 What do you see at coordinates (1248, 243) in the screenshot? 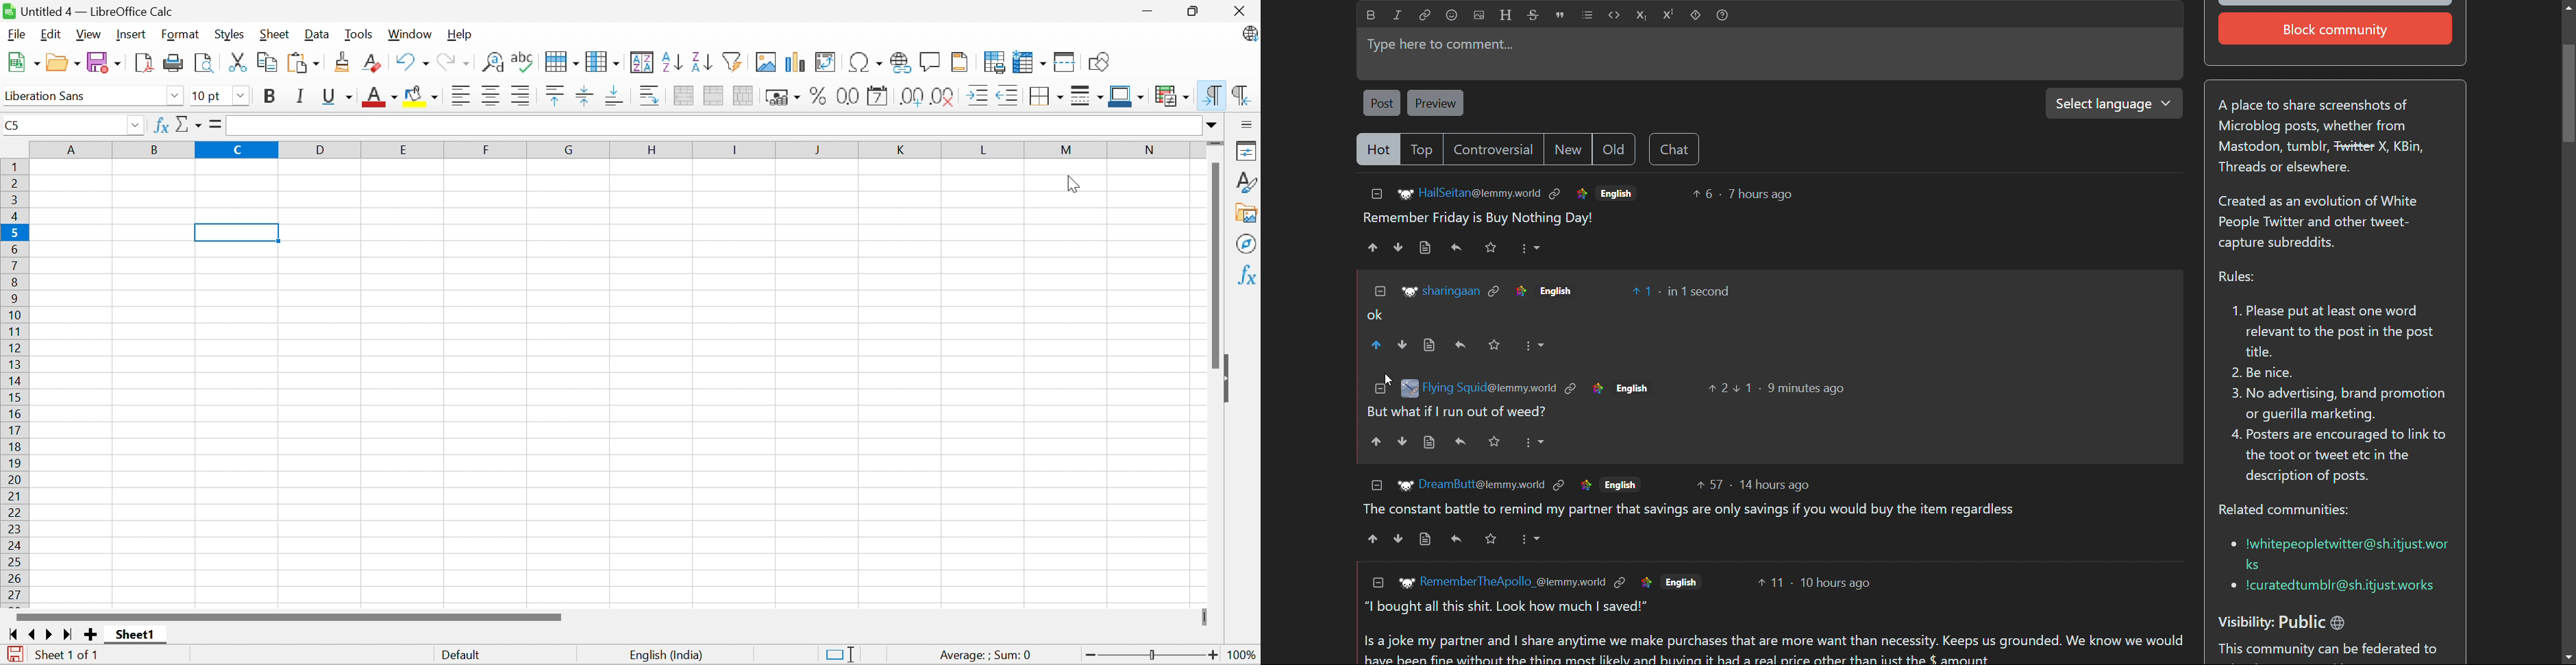
I see `Navigator` at bounding box center [1248, 243].